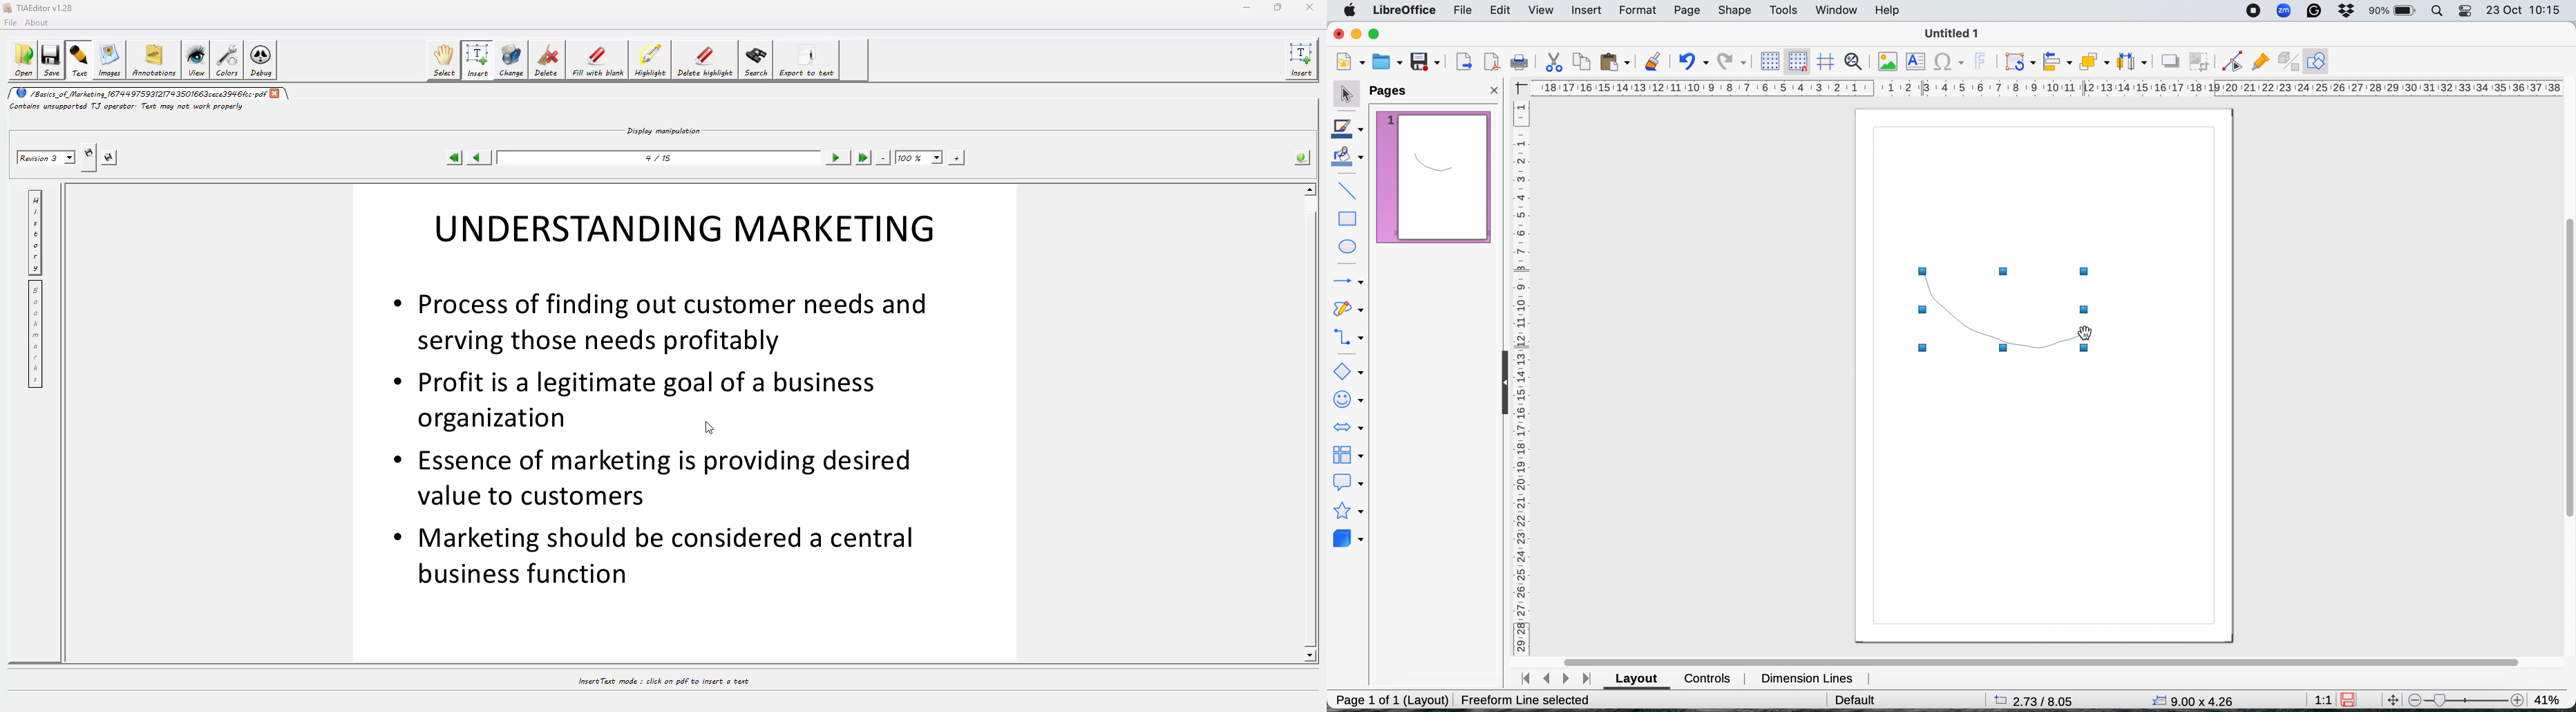 The image size is (2576, 728). I want to click on helplines when moving, so click(1824, 62).